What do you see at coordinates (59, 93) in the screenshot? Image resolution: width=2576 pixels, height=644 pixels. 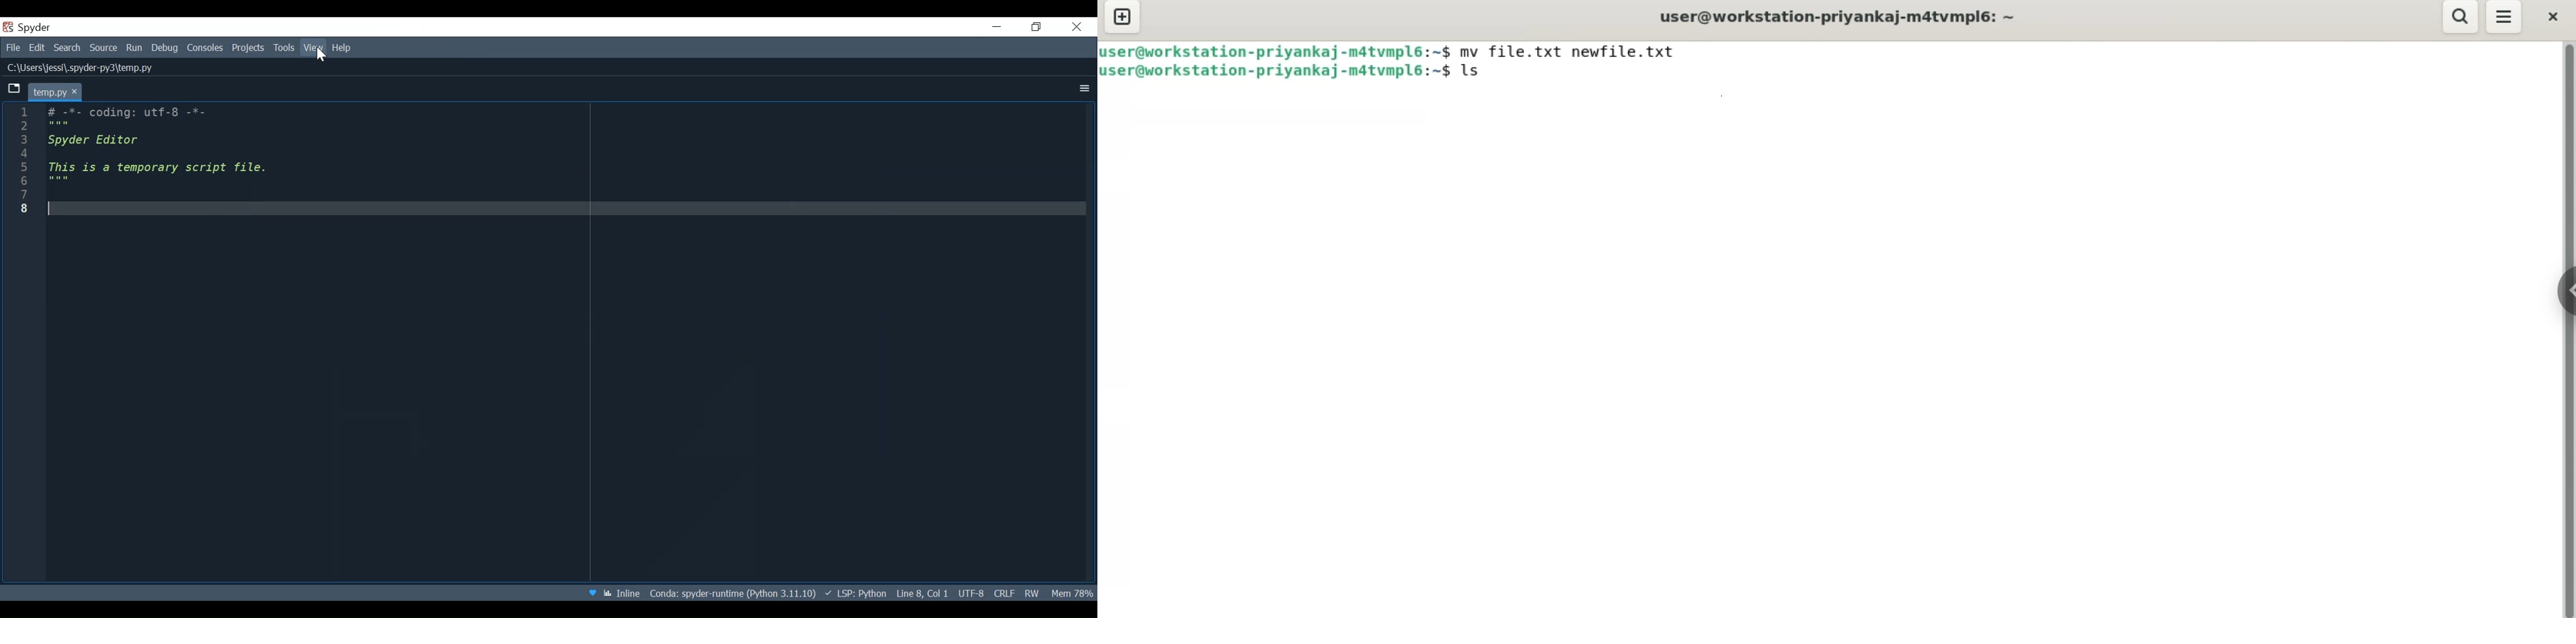 I see `temp.py X` at bounding box center [59, 93].